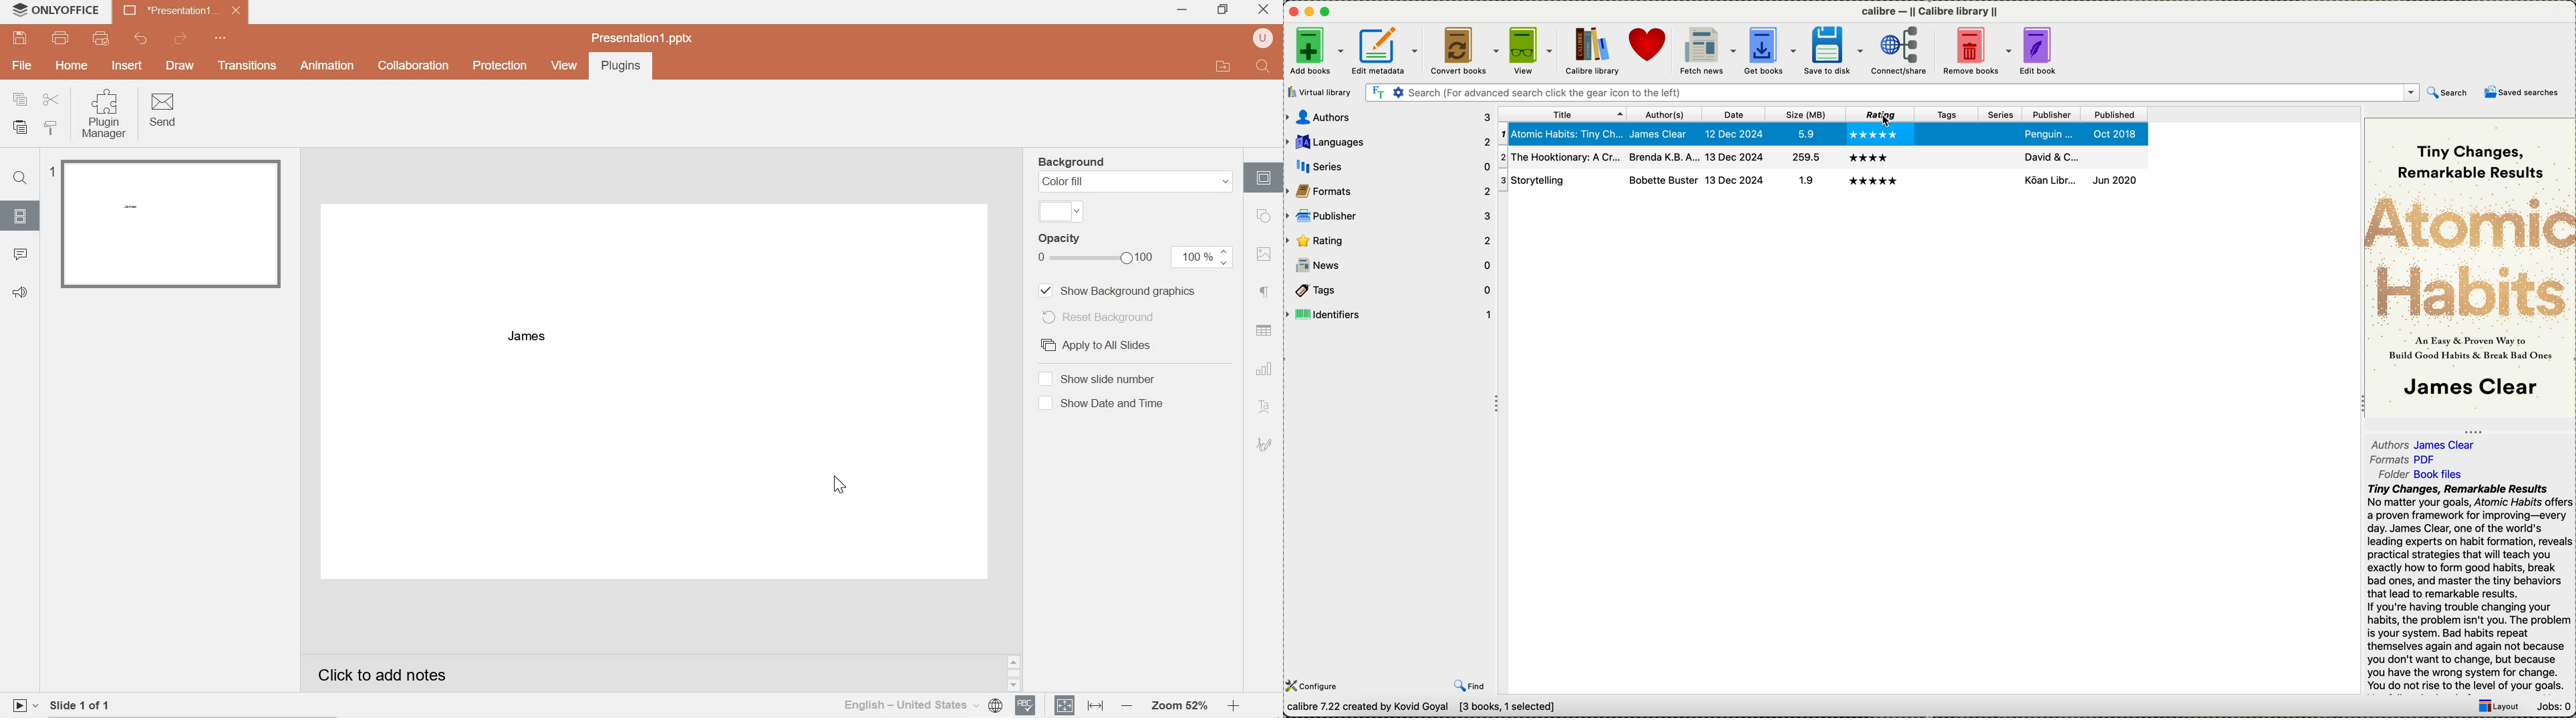 Image resolution: width=2576 pixels, height=728 pixels. Describe the element at coordinates (1264, 369) in the screenshot. I see `chart` at that location.